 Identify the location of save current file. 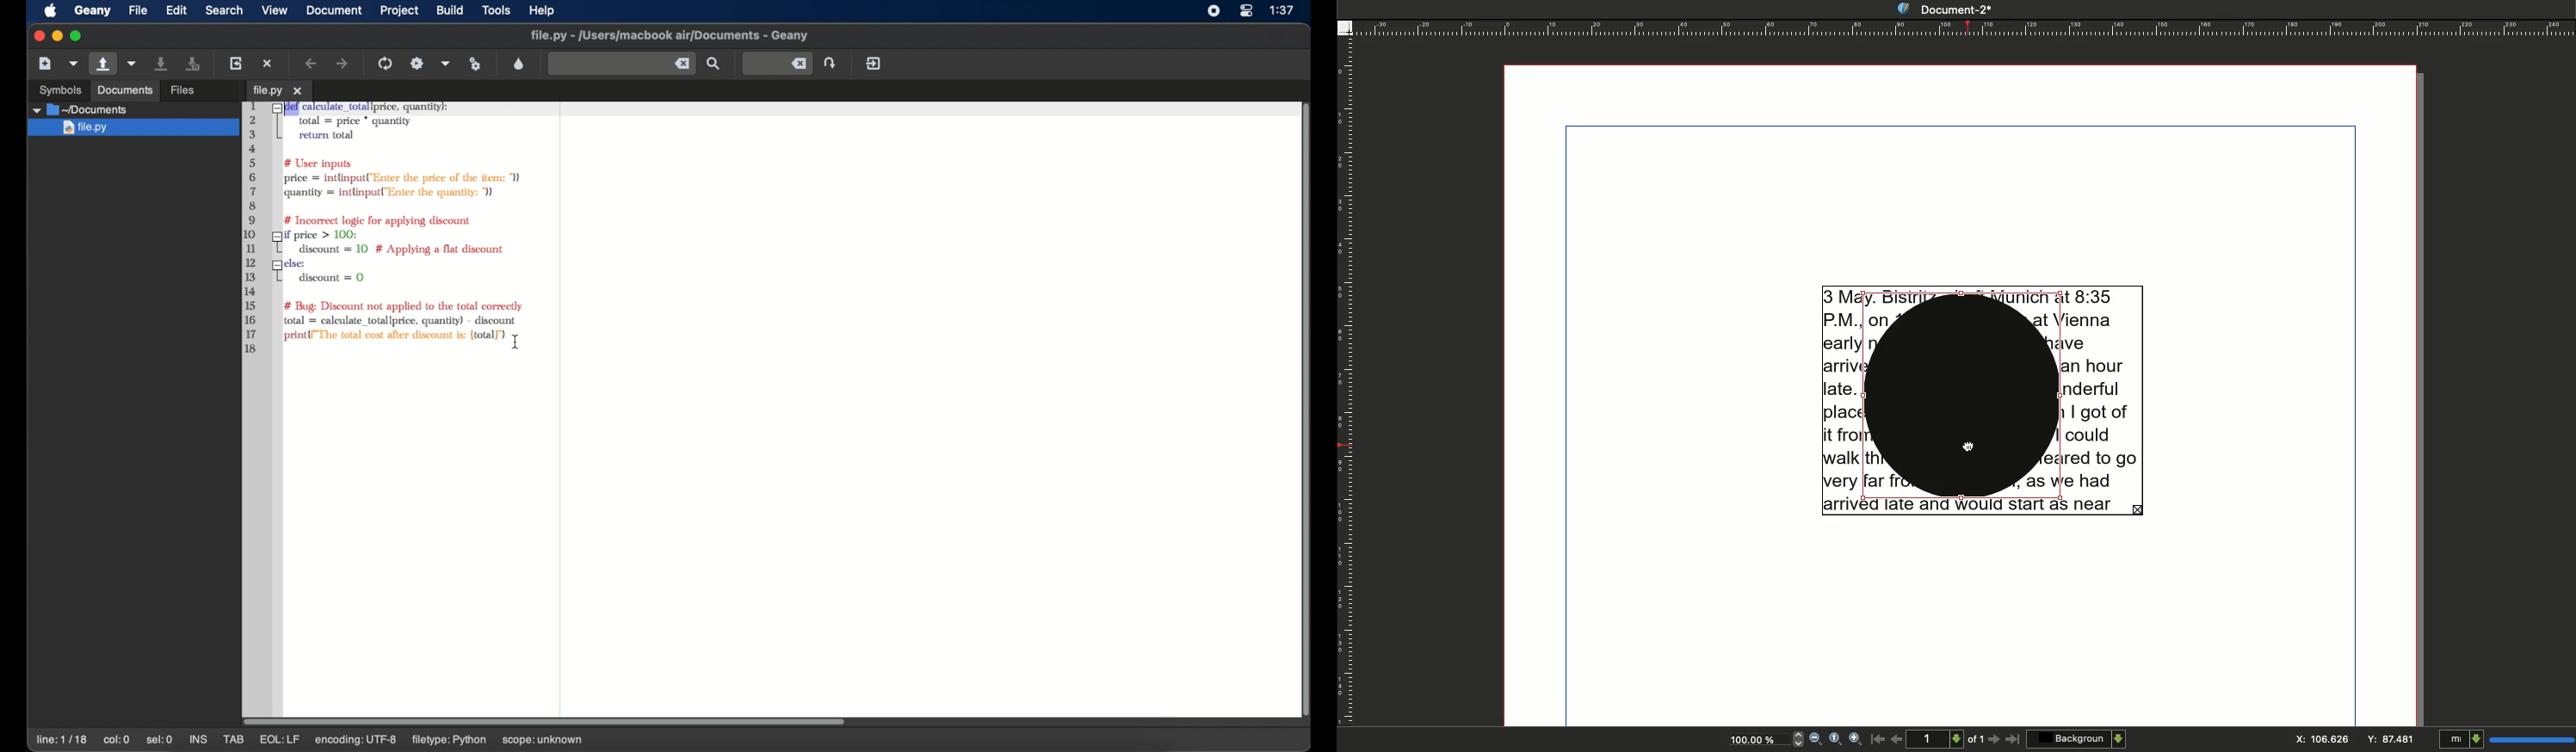
(162, 63).